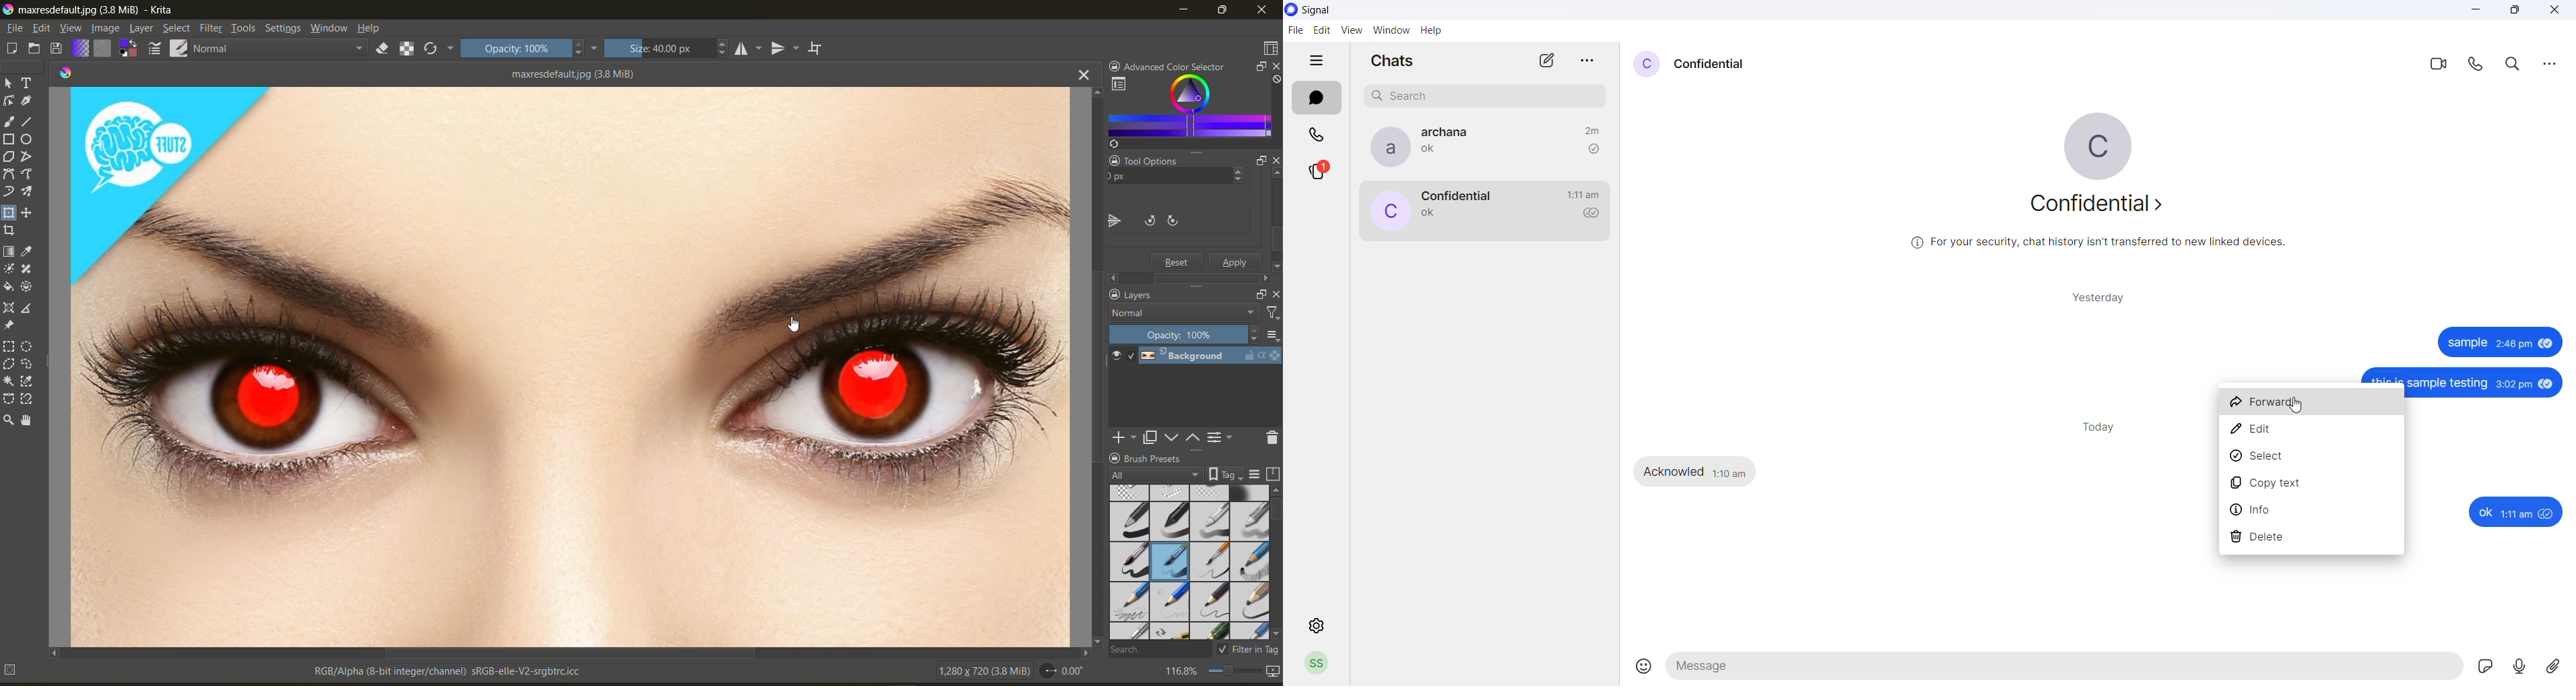 Image resolution: width=2576 pixels, height=700 pixels. I want to click on edit message, so click(2313, 433).